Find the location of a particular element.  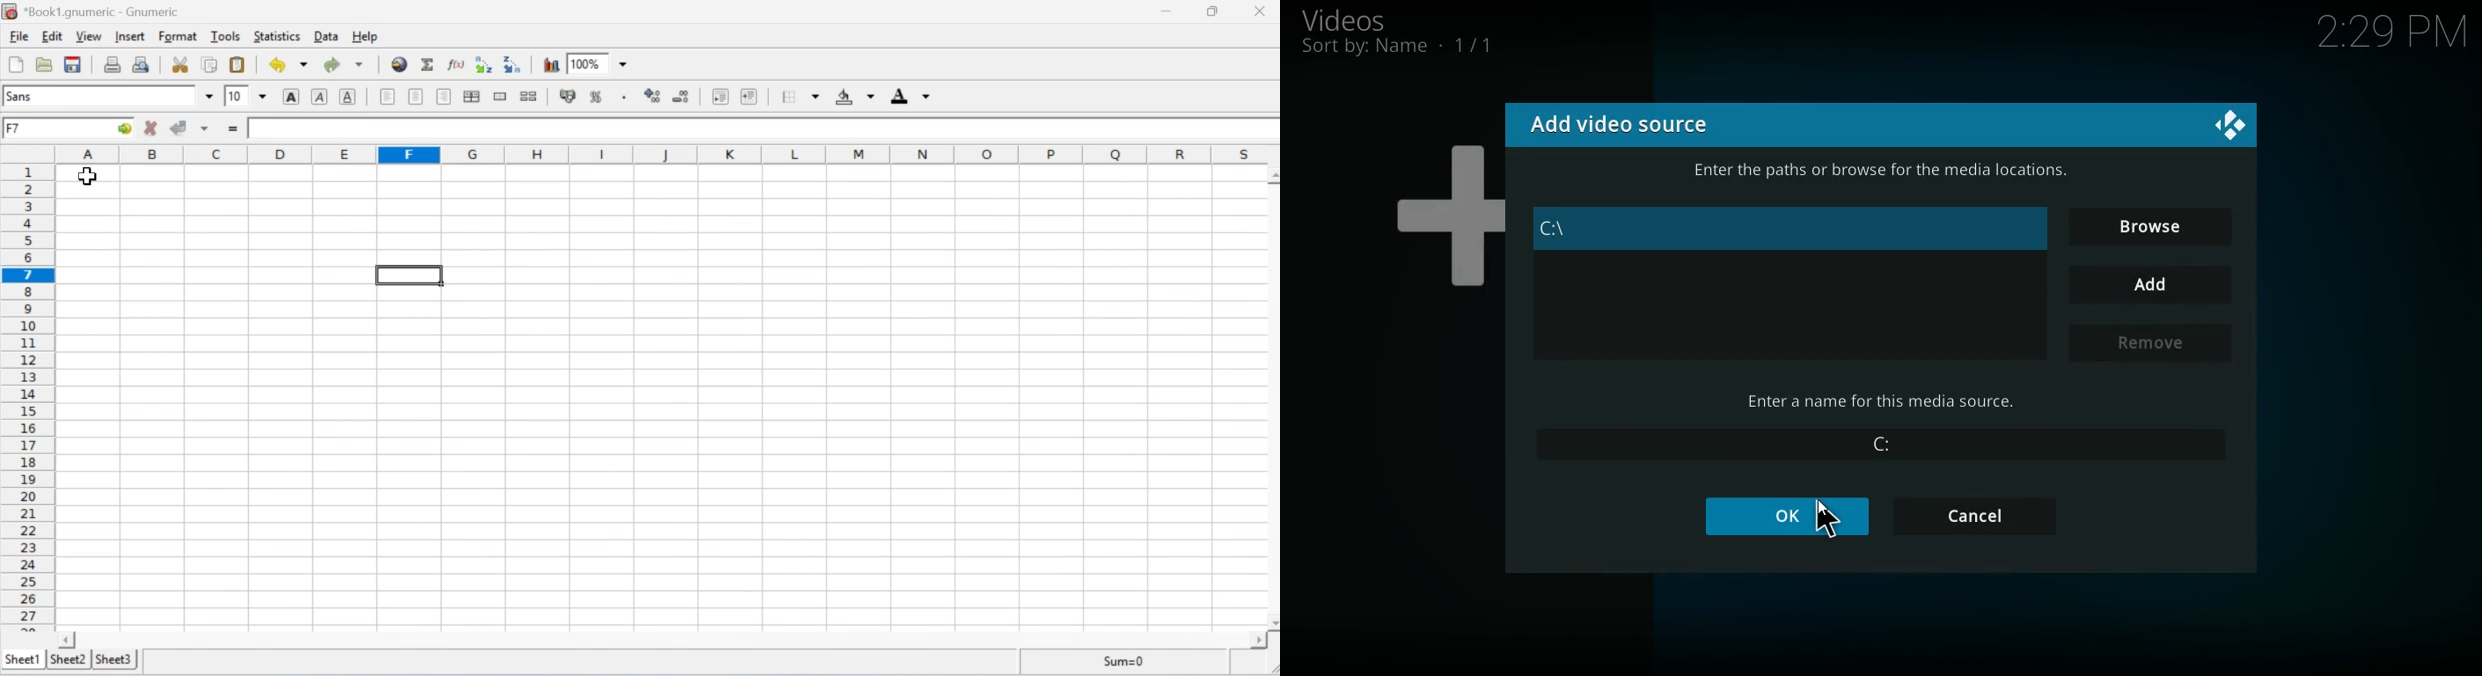

View is located at coordinates (90, 38).